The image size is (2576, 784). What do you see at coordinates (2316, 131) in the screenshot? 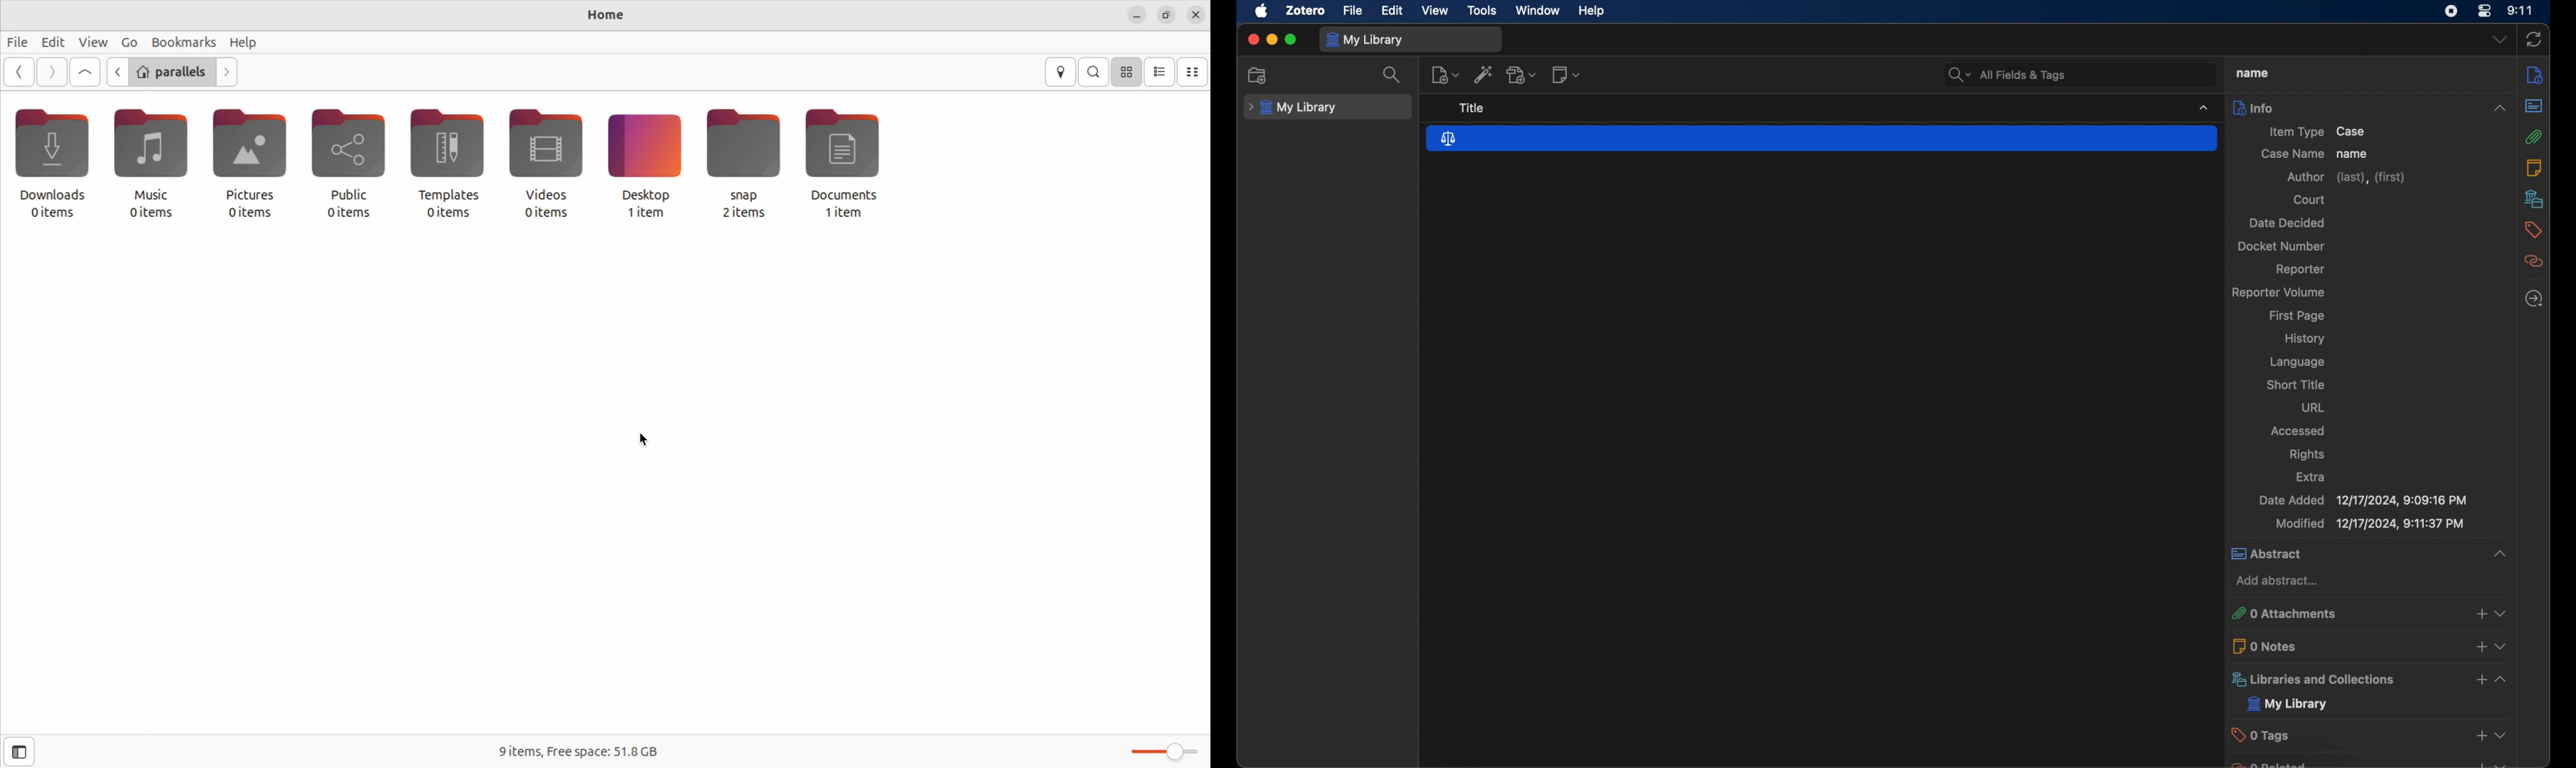
I see `item type` at bounding box center [2316, 131].